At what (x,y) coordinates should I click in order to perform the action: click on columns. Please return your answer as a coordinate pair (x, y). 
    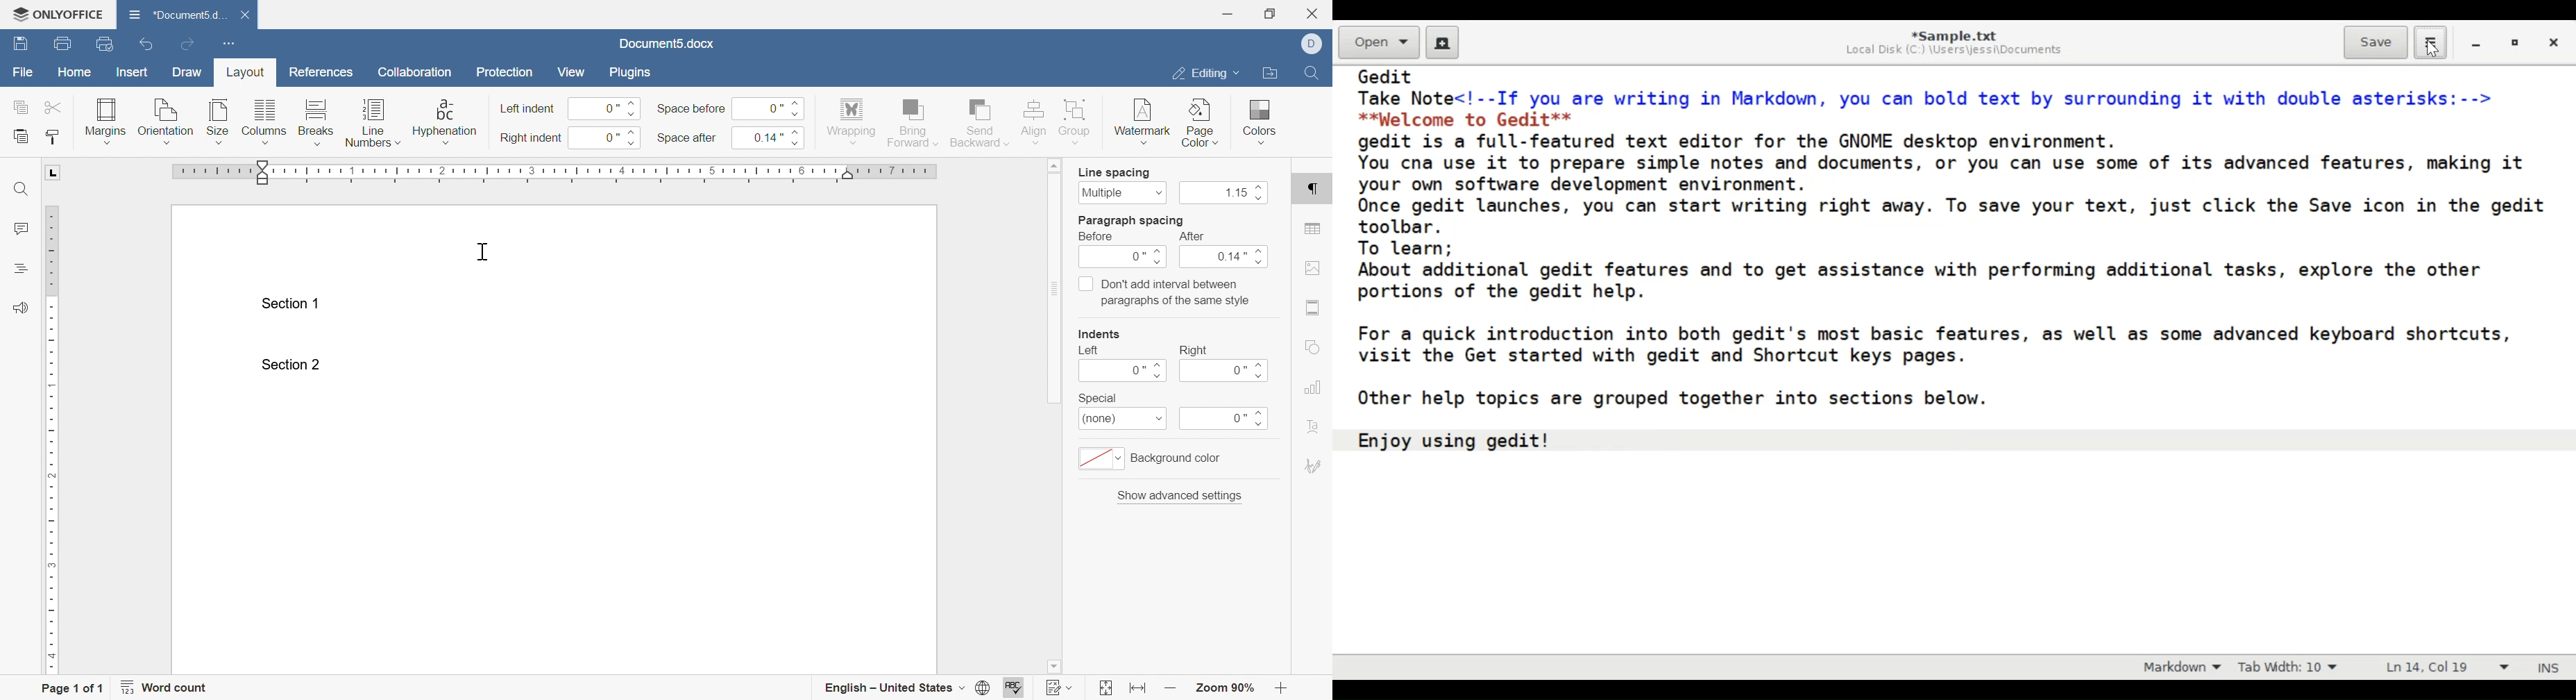
    Looking at the image, I should click on (263, 121).